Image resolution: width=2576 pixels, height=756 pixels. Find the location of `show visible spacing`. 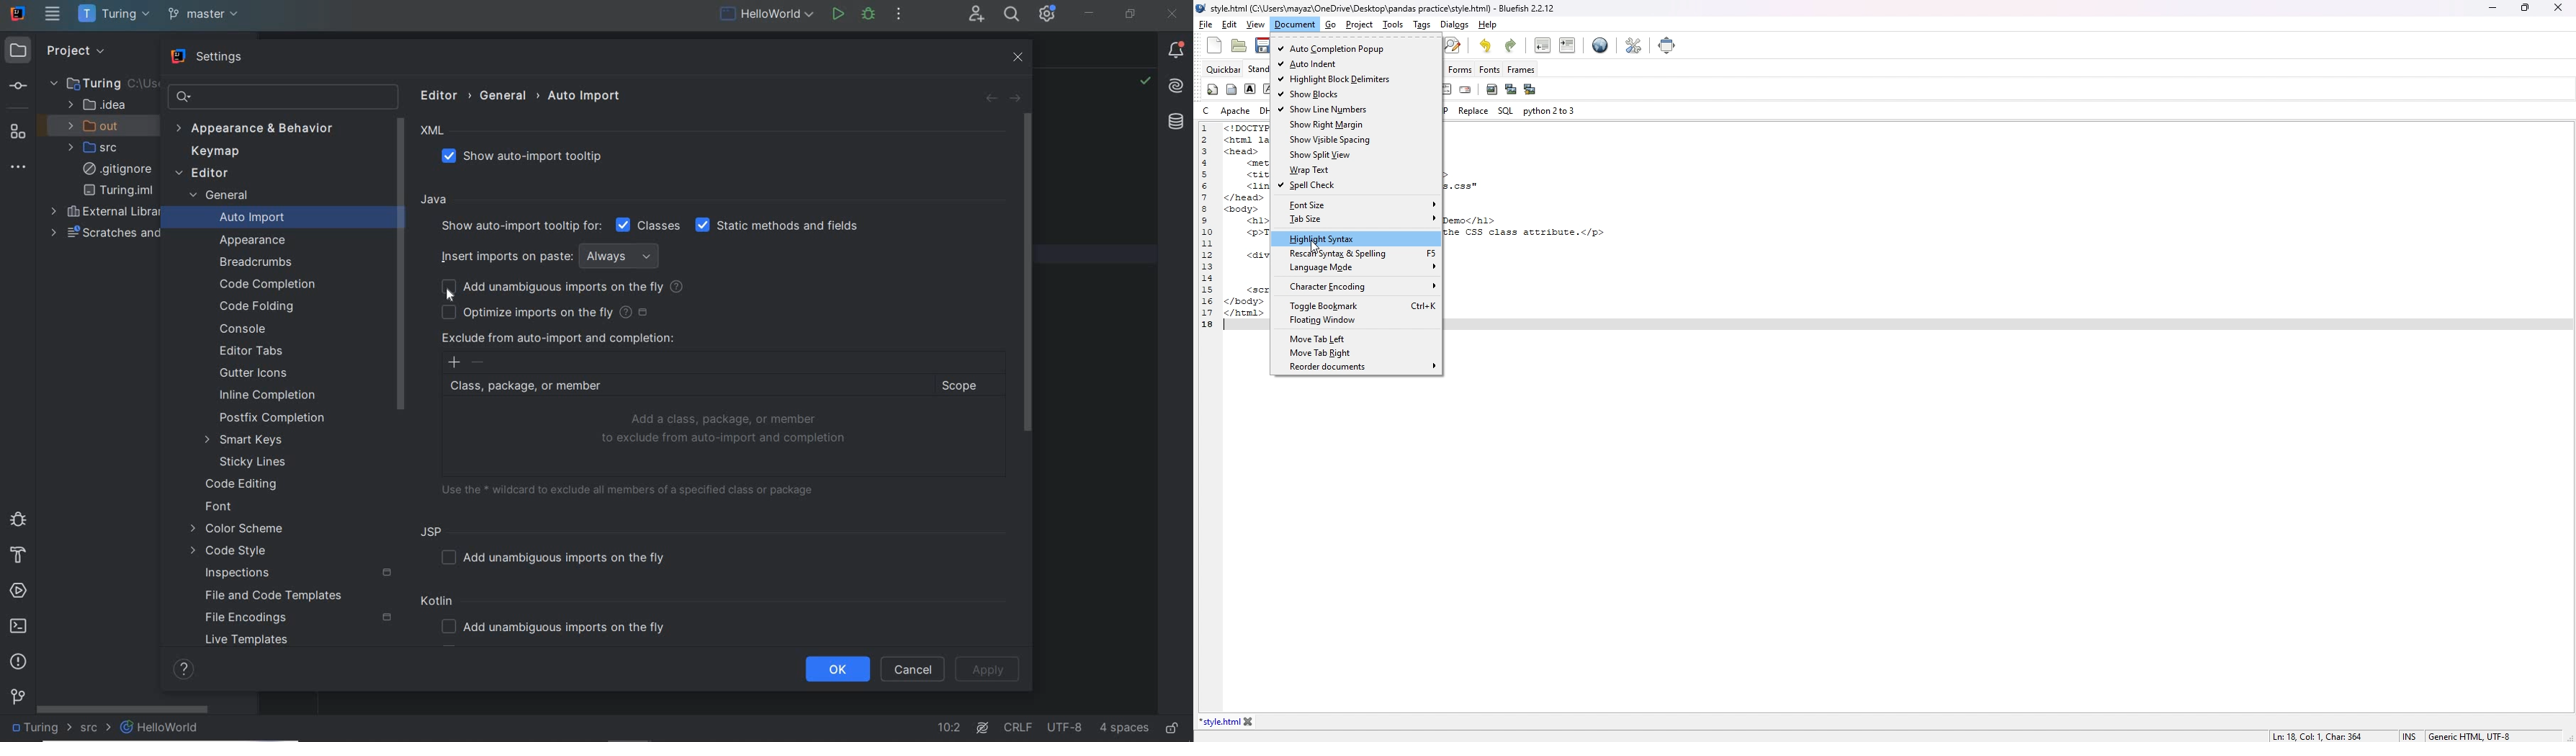

show visible spacing is located at coordinates (1355, 140).